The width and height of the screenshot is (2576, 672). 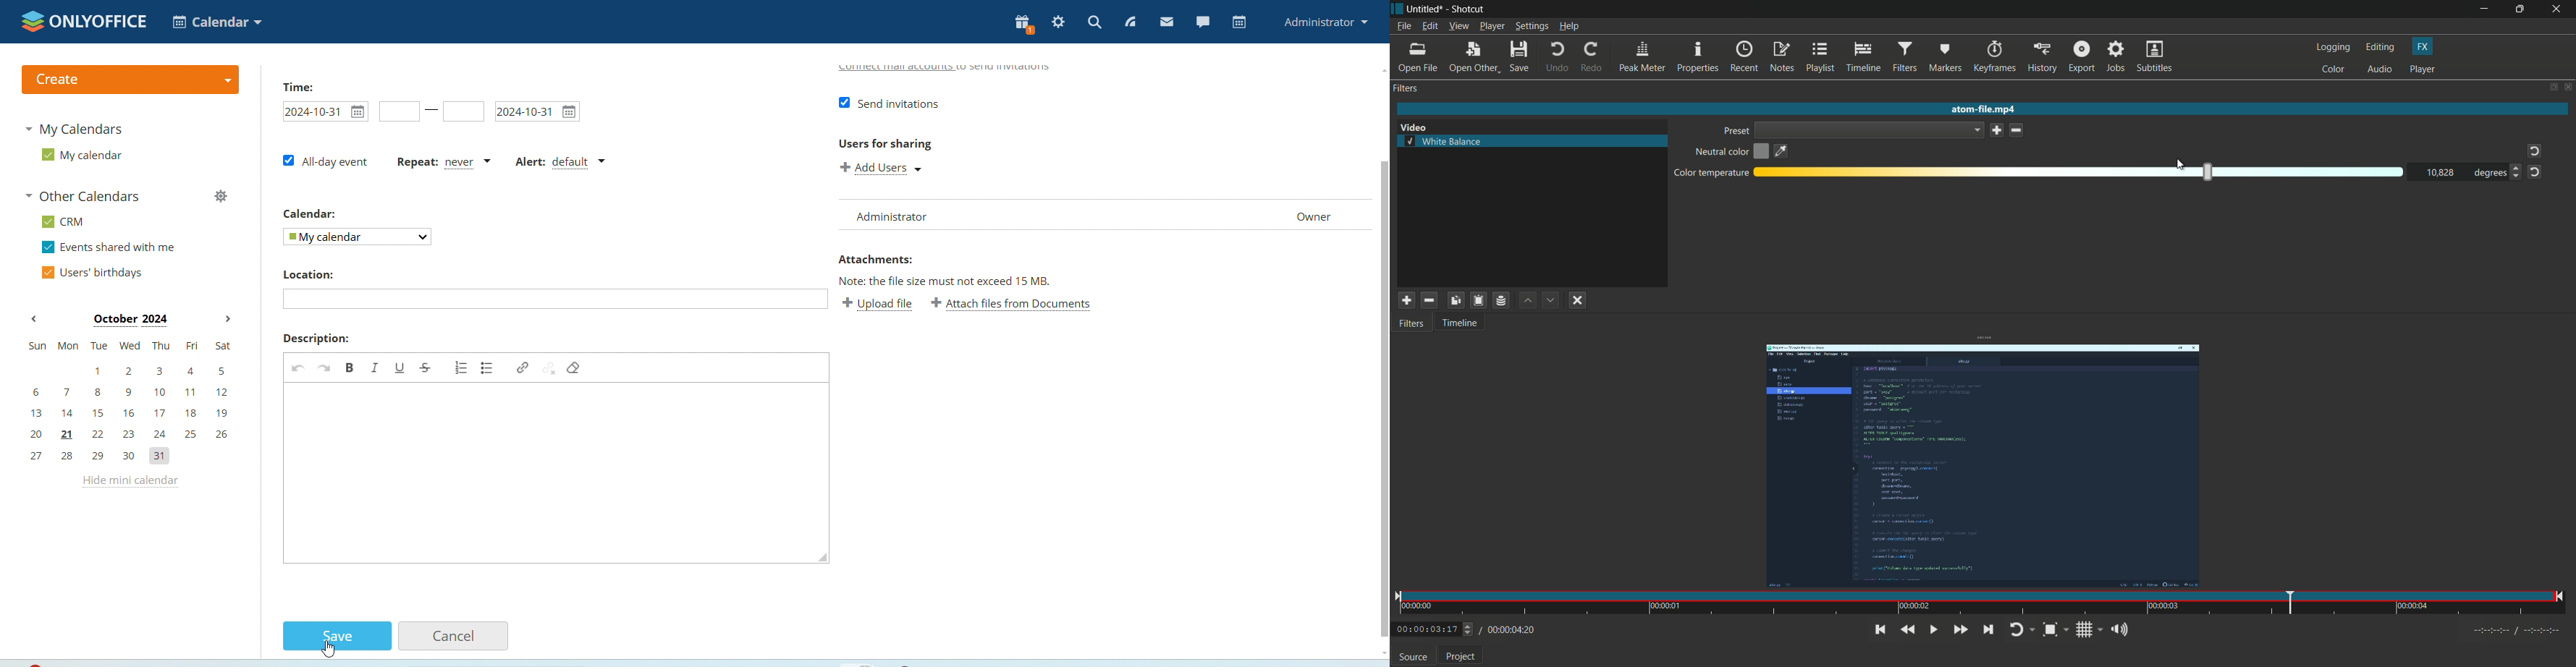 What do you see at coordinates (1241, 22) in the screenshot?
I see `calendar` at bounding box center [1241, 22].